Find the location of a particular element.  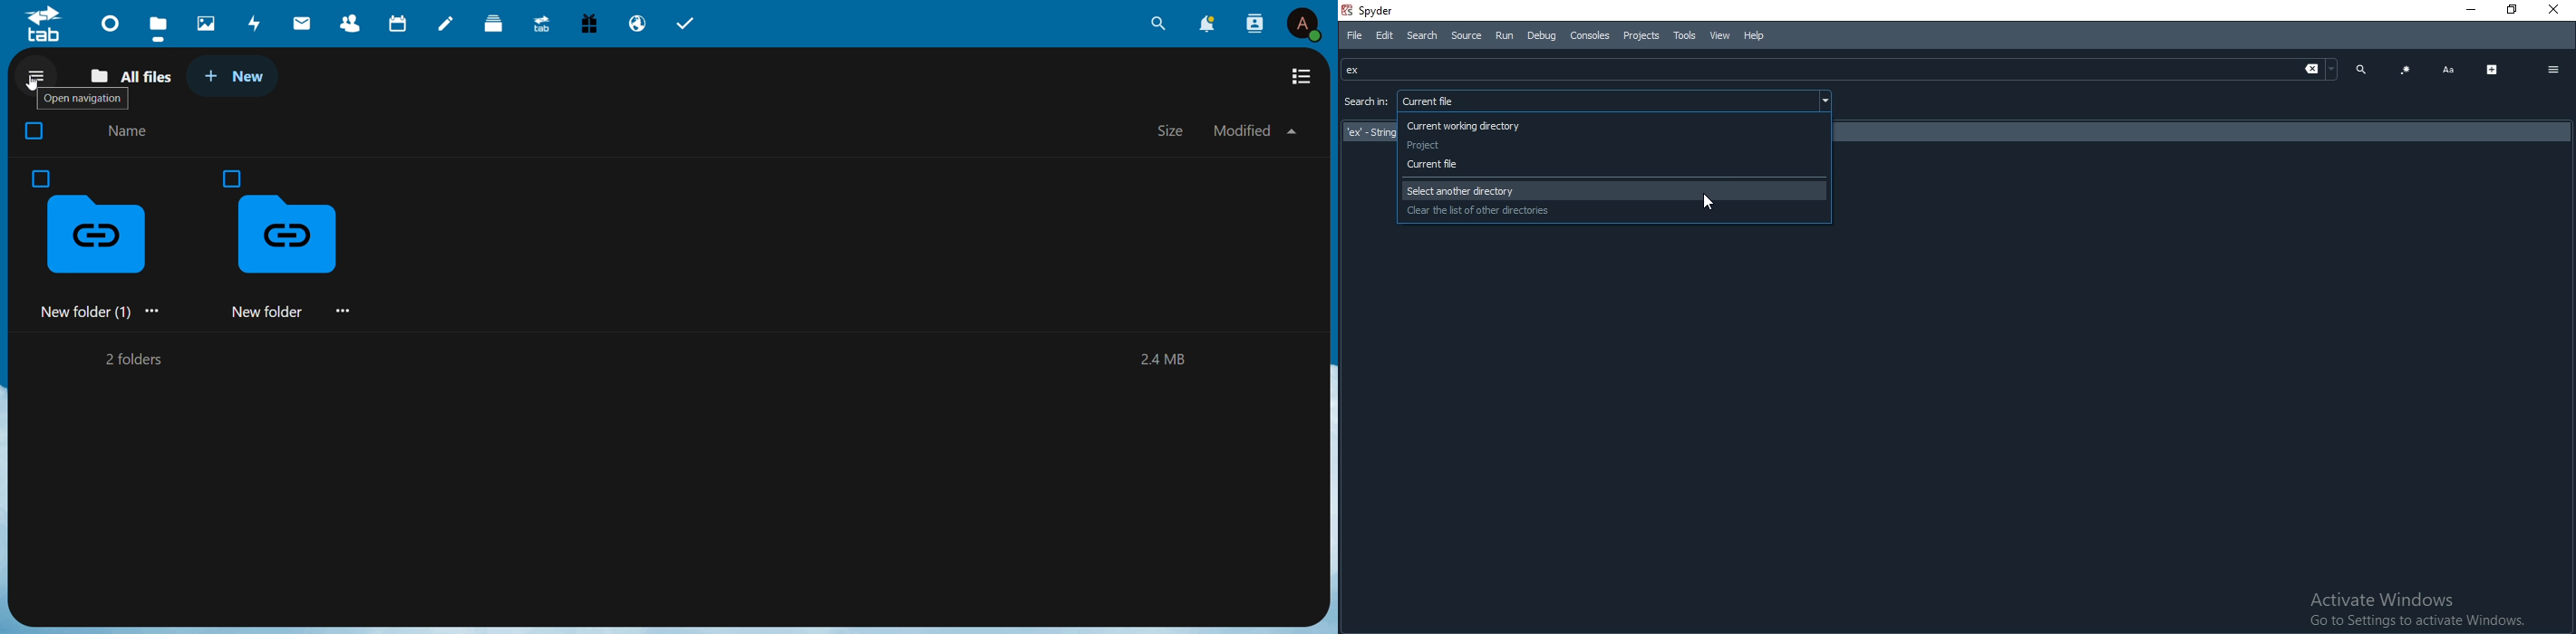

notification is located at coordinates (1208, 25).